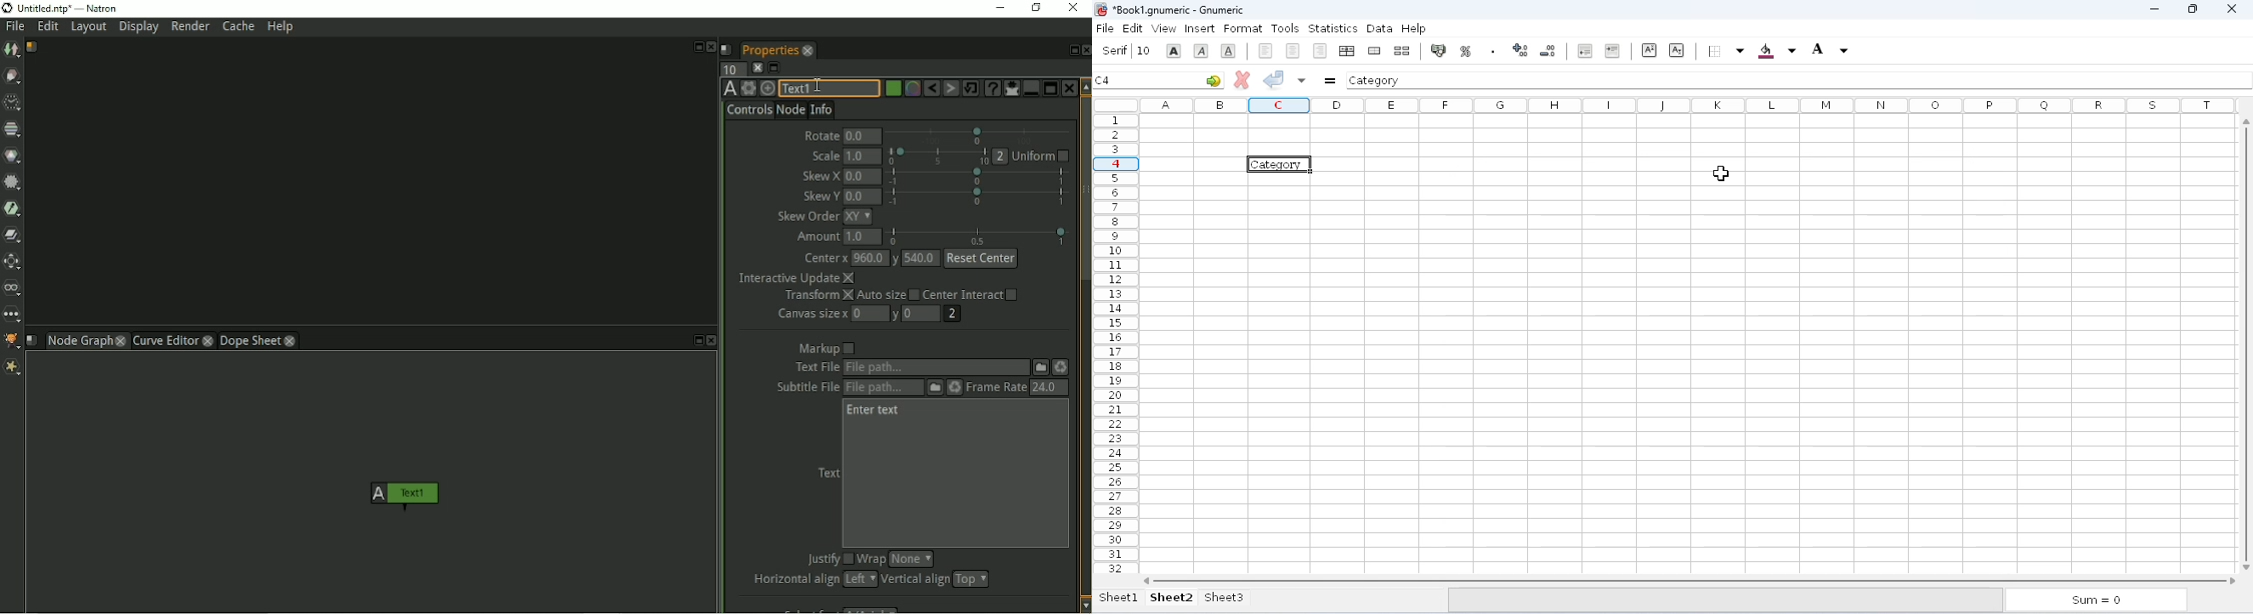  Describe the element at coordinates (1722, 173) in the screenshot. I see `cursor` at that location.